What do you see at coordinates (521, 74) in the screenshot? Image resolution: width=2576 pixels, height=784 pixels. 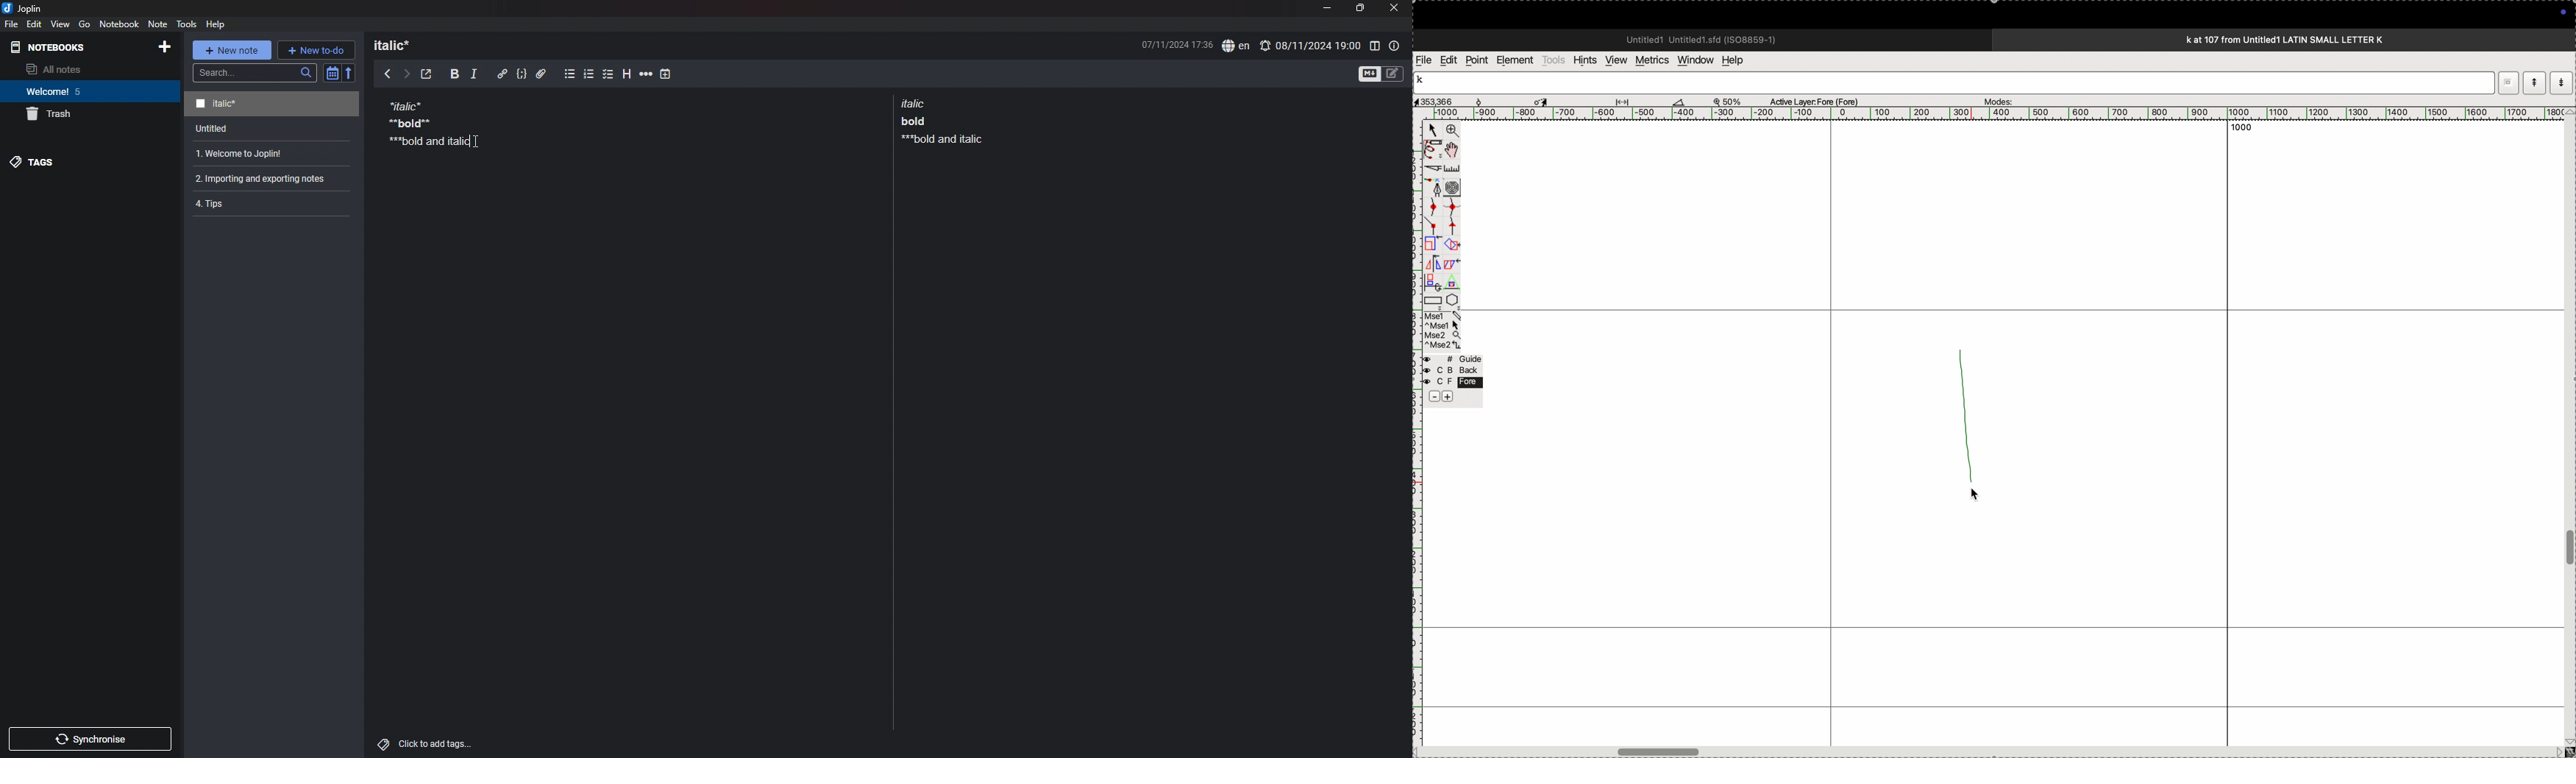 I see `code` at bounding box center [521, 74].